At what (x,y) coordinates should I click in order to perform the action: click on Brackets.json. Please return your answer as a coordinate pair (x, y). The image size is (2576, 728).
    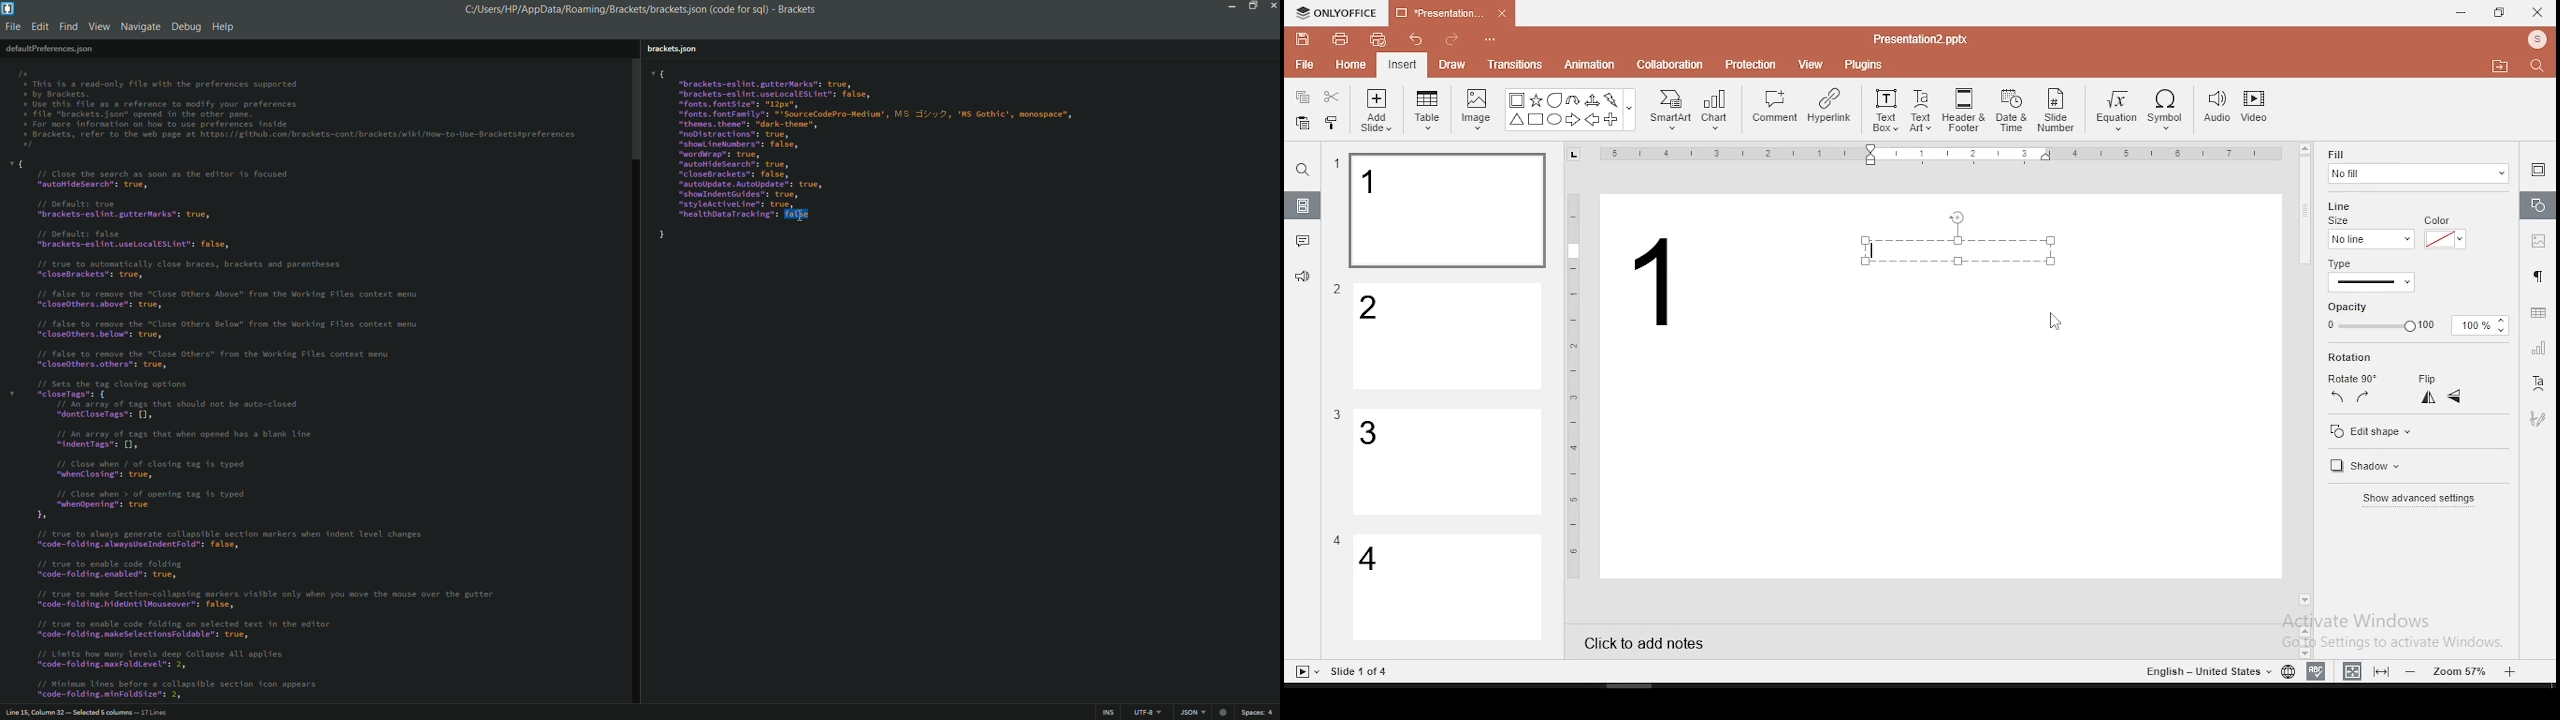
    Looking at the image, I should click on (673, 49).